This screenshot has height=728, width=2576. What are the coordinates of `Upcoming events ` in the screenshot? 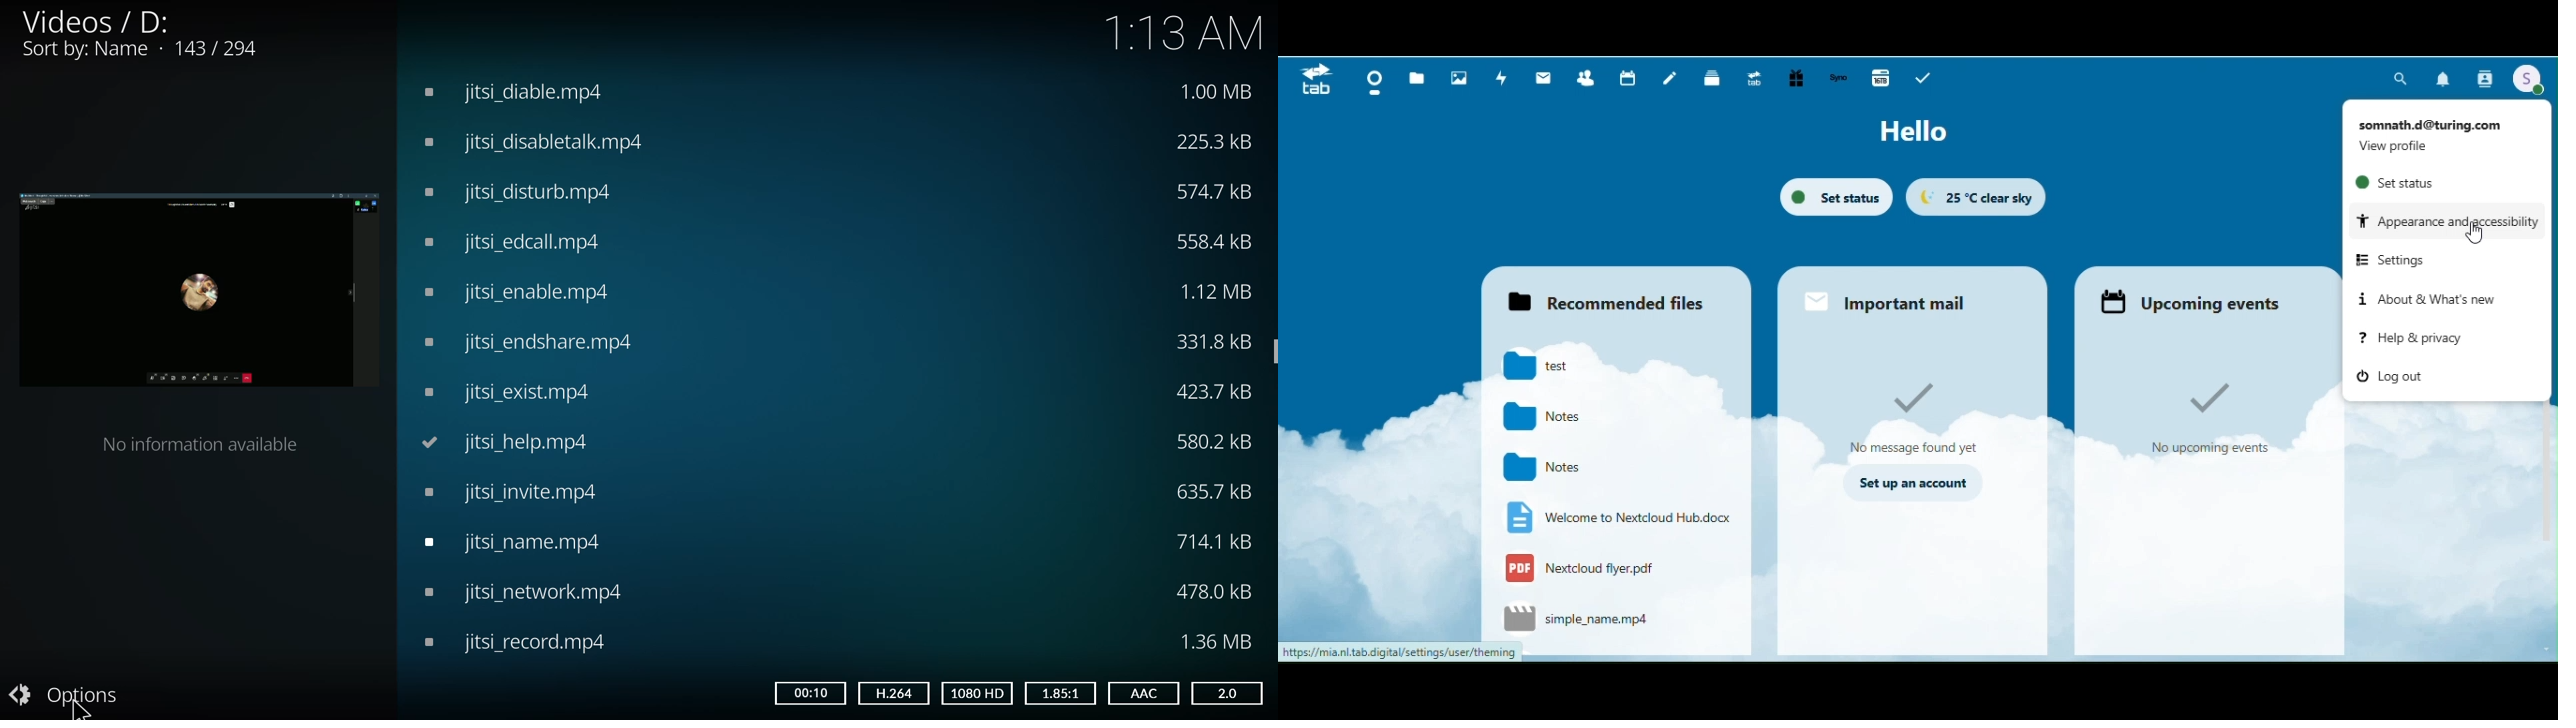 It's located at (2202, 295).